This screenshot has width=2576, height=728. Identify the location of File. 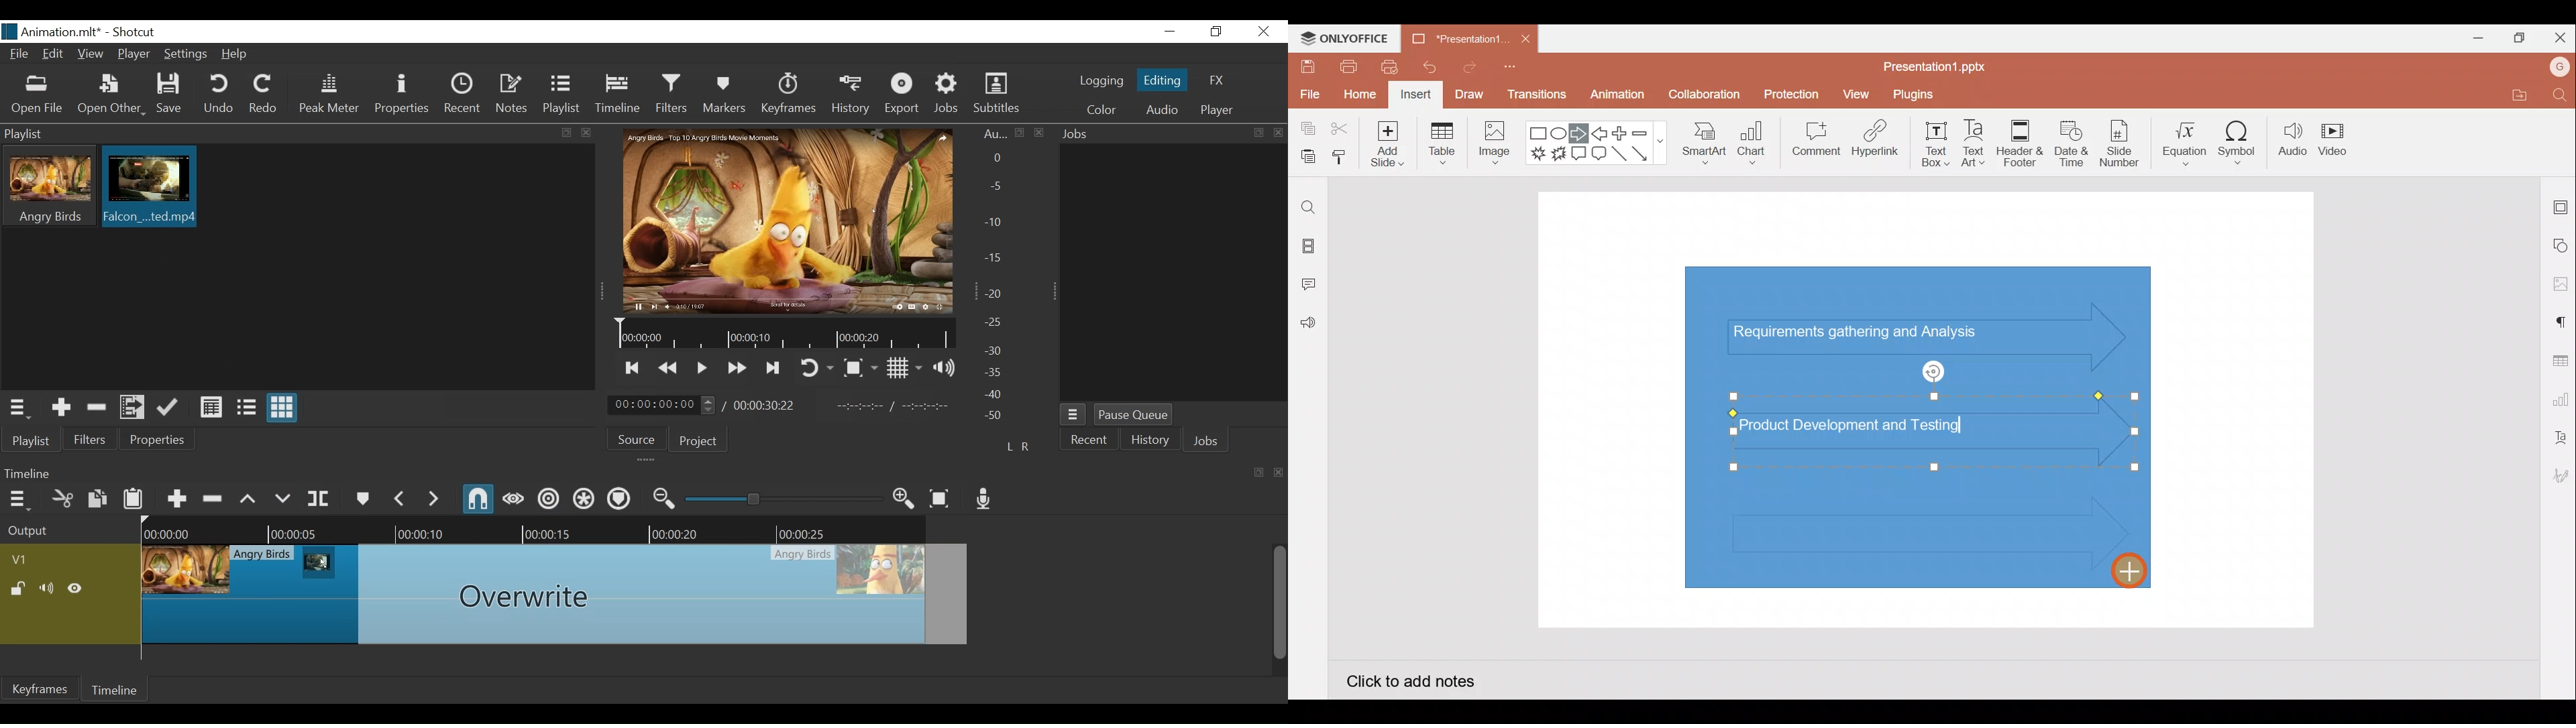
(1308, 92).